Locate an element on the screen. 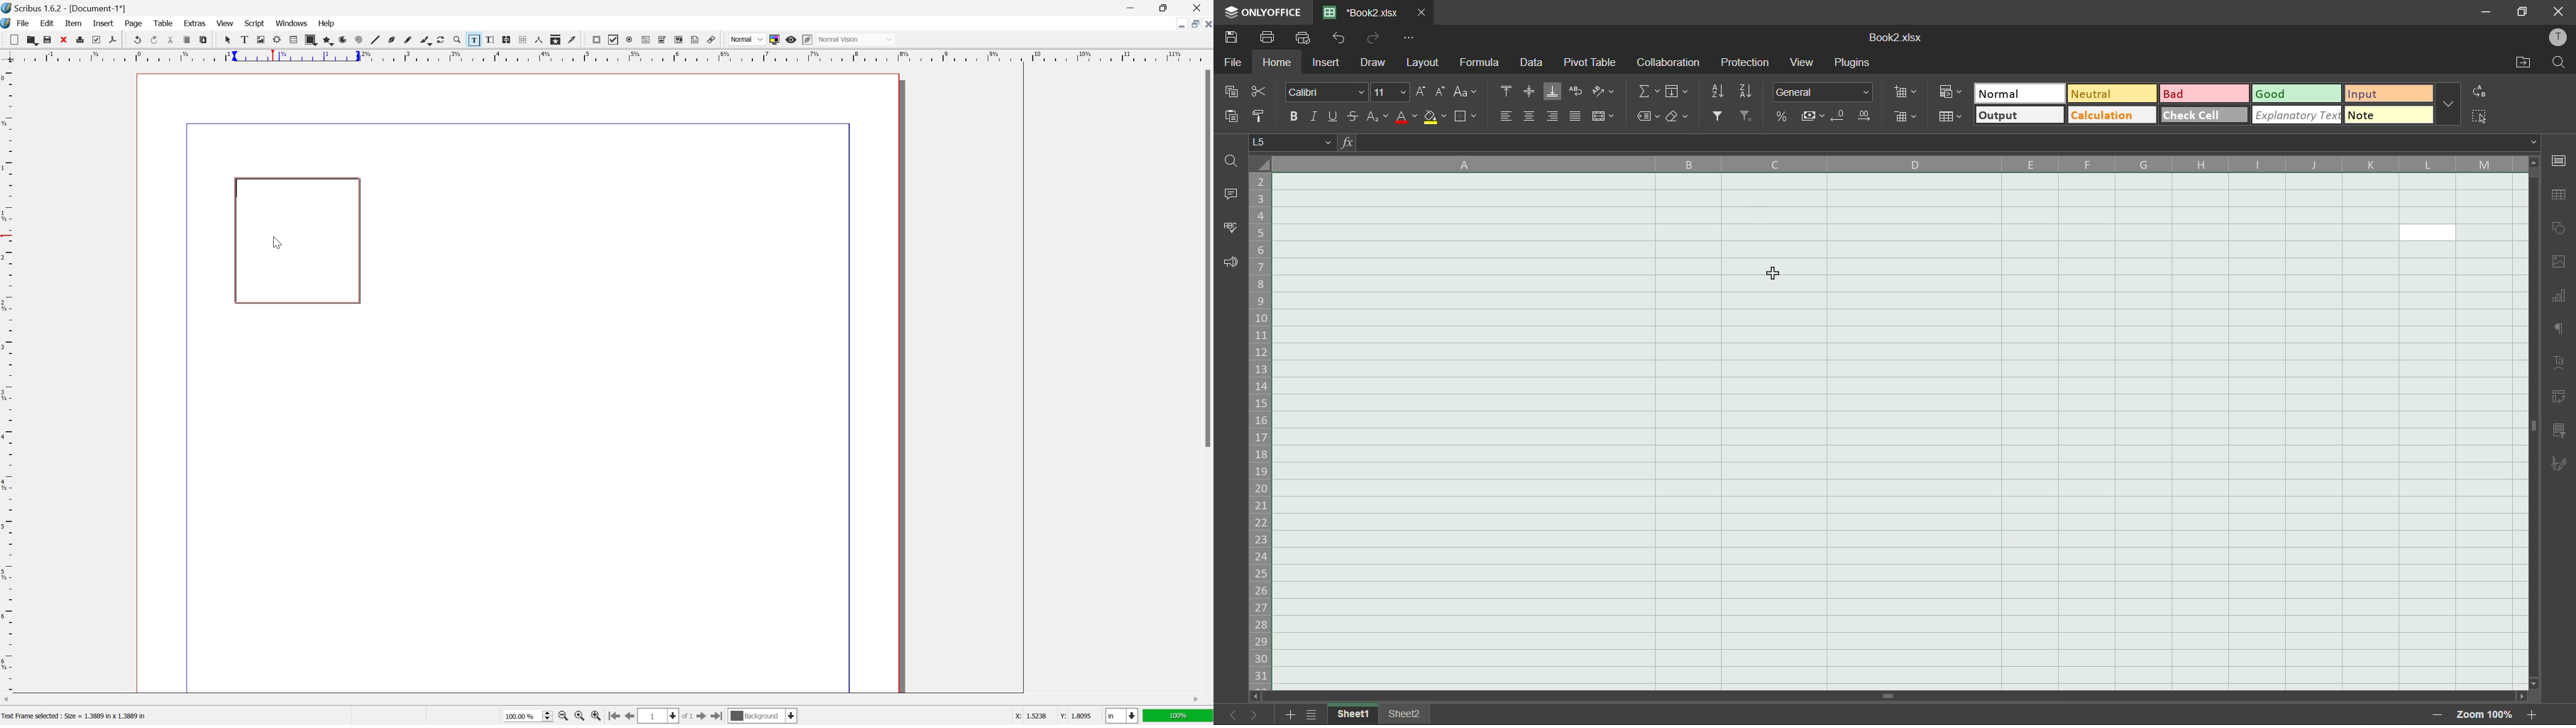  sheet list is located at coordinates (1316, 714).